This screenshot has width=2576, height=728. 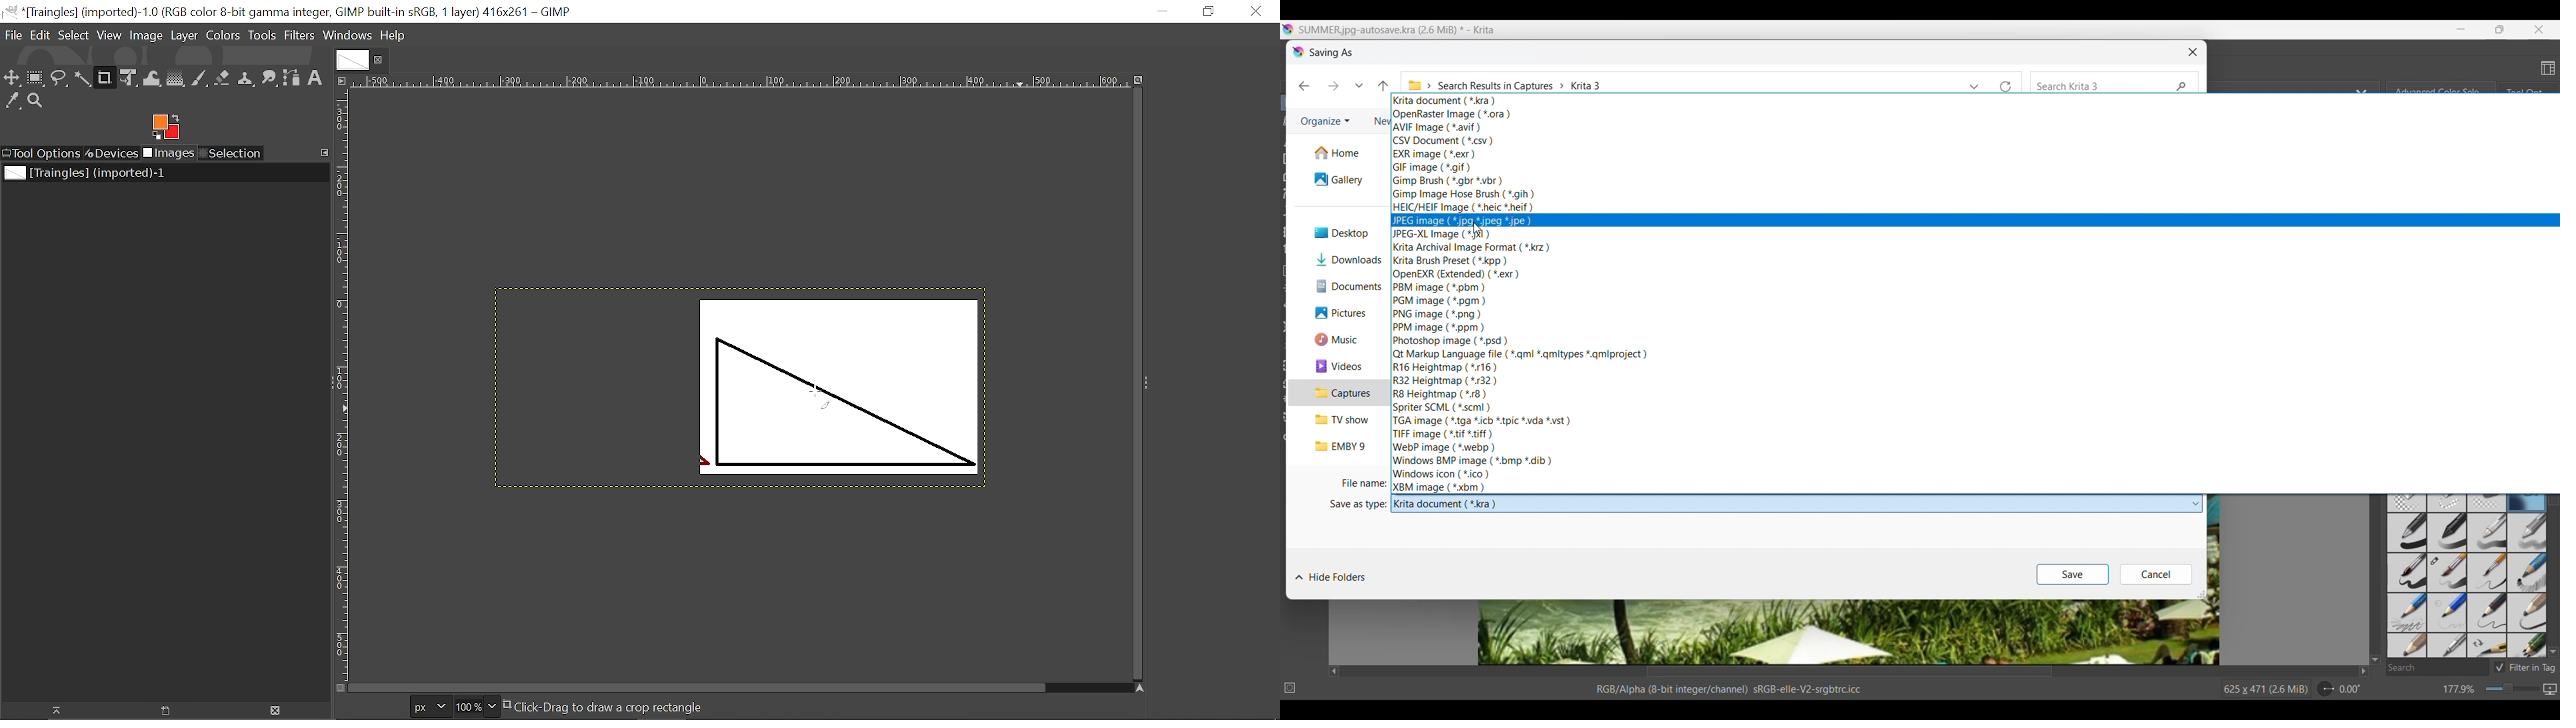 What do you see at coordinates (36, 101) in the screenshot?
I see `Zoom took` at bounding box center [36, 101].